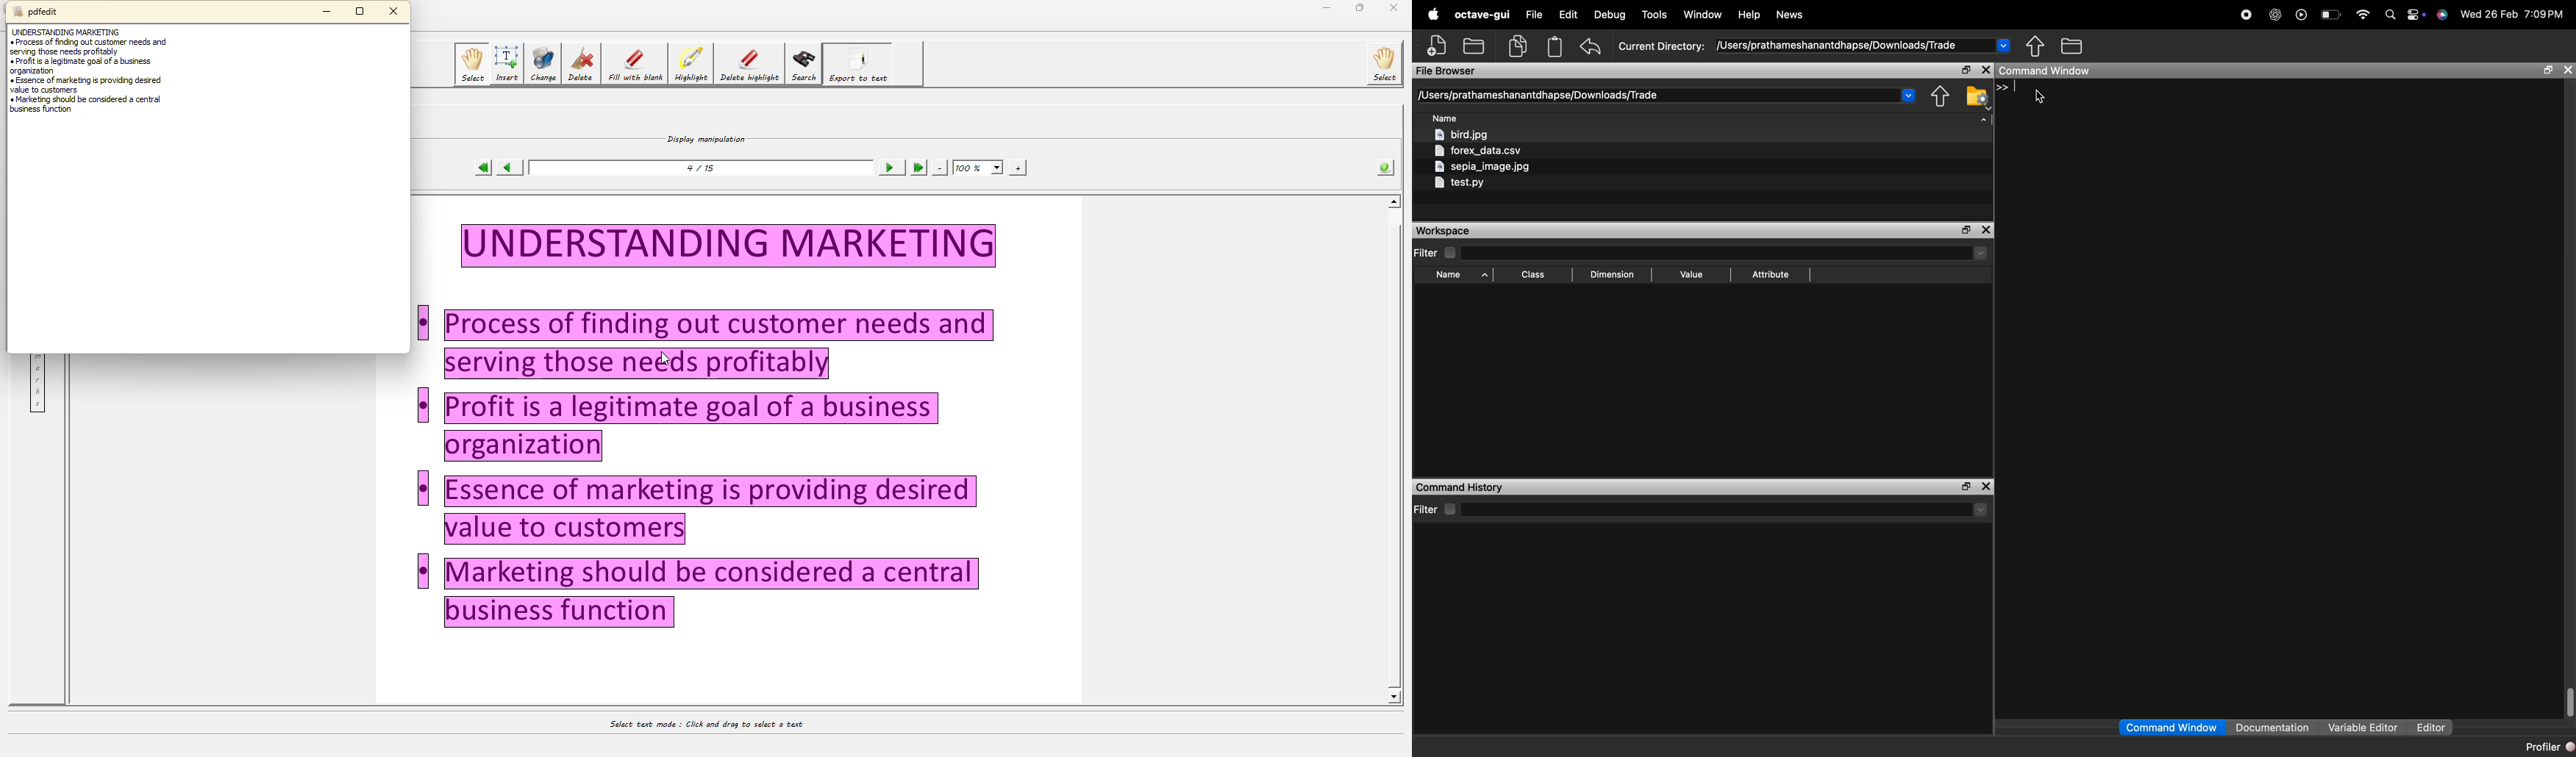 Image resolution: width=2576 pixels, height=784 pixels. What do you see at coordinates (2432, 728) in the screenshot?
I see `editor` at bounding box center [2432, 728].